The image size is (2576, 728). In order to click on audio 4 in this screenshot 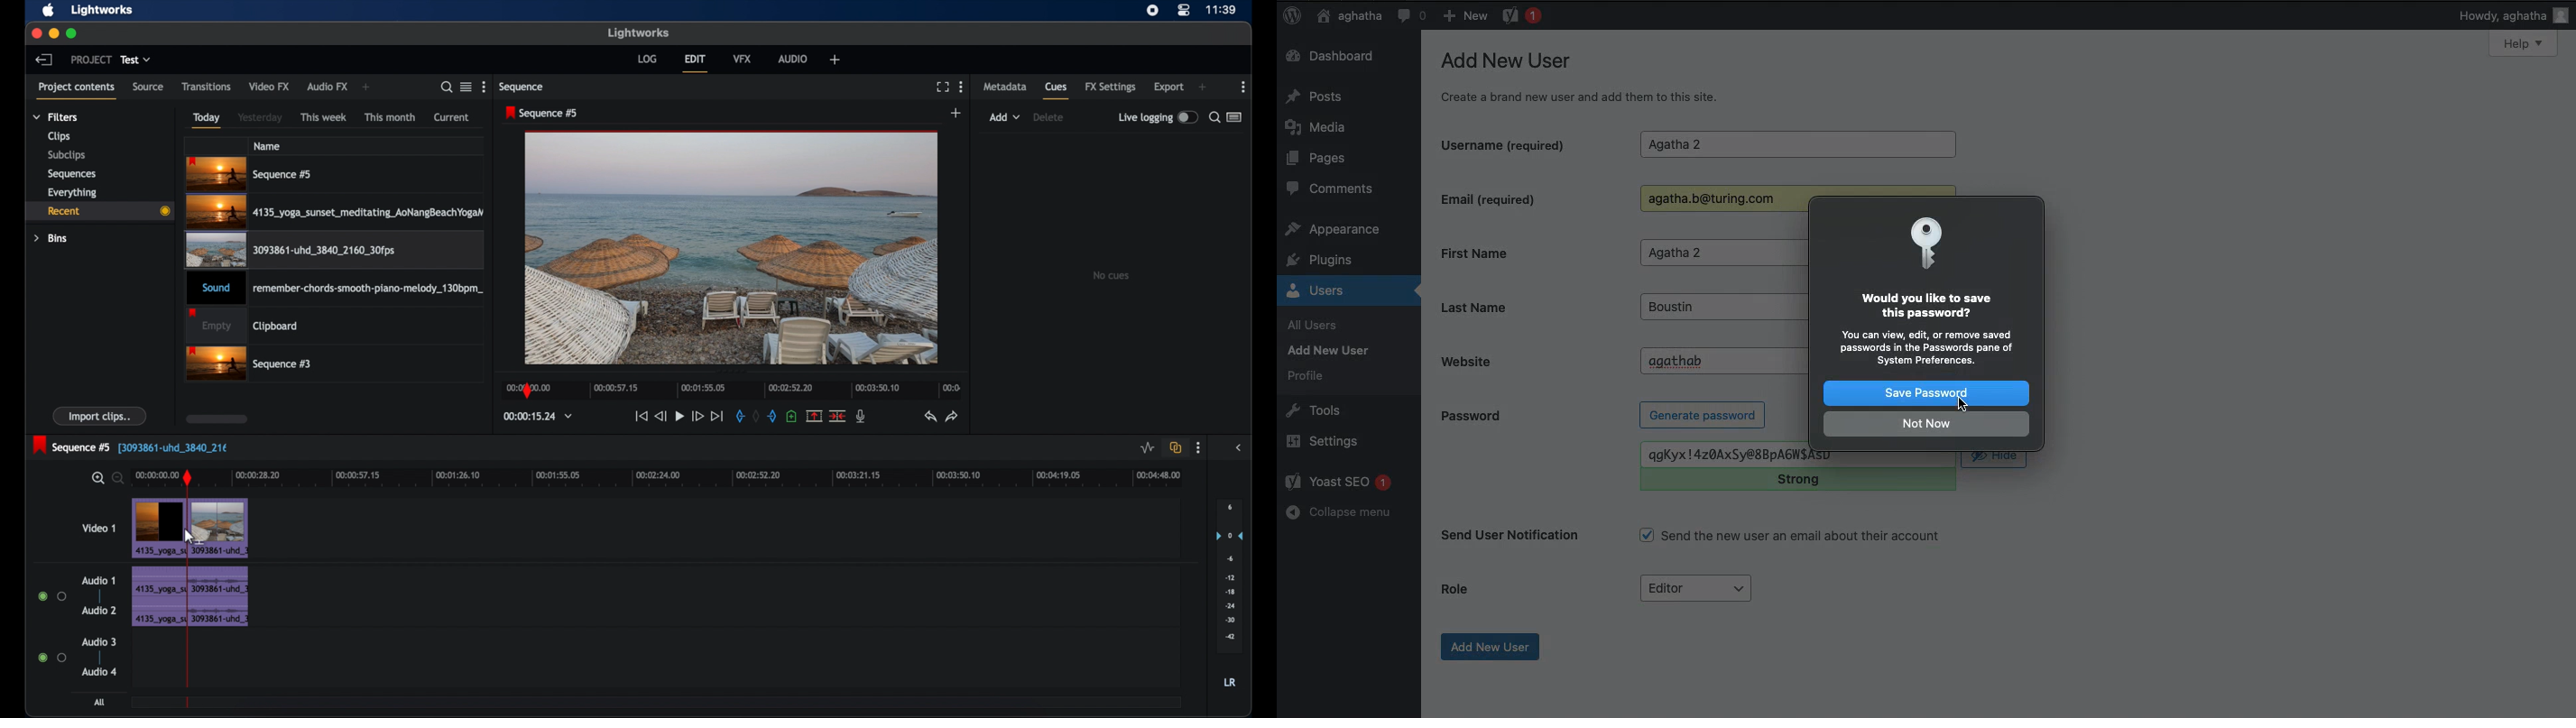, I will do `click(97, 672)`.